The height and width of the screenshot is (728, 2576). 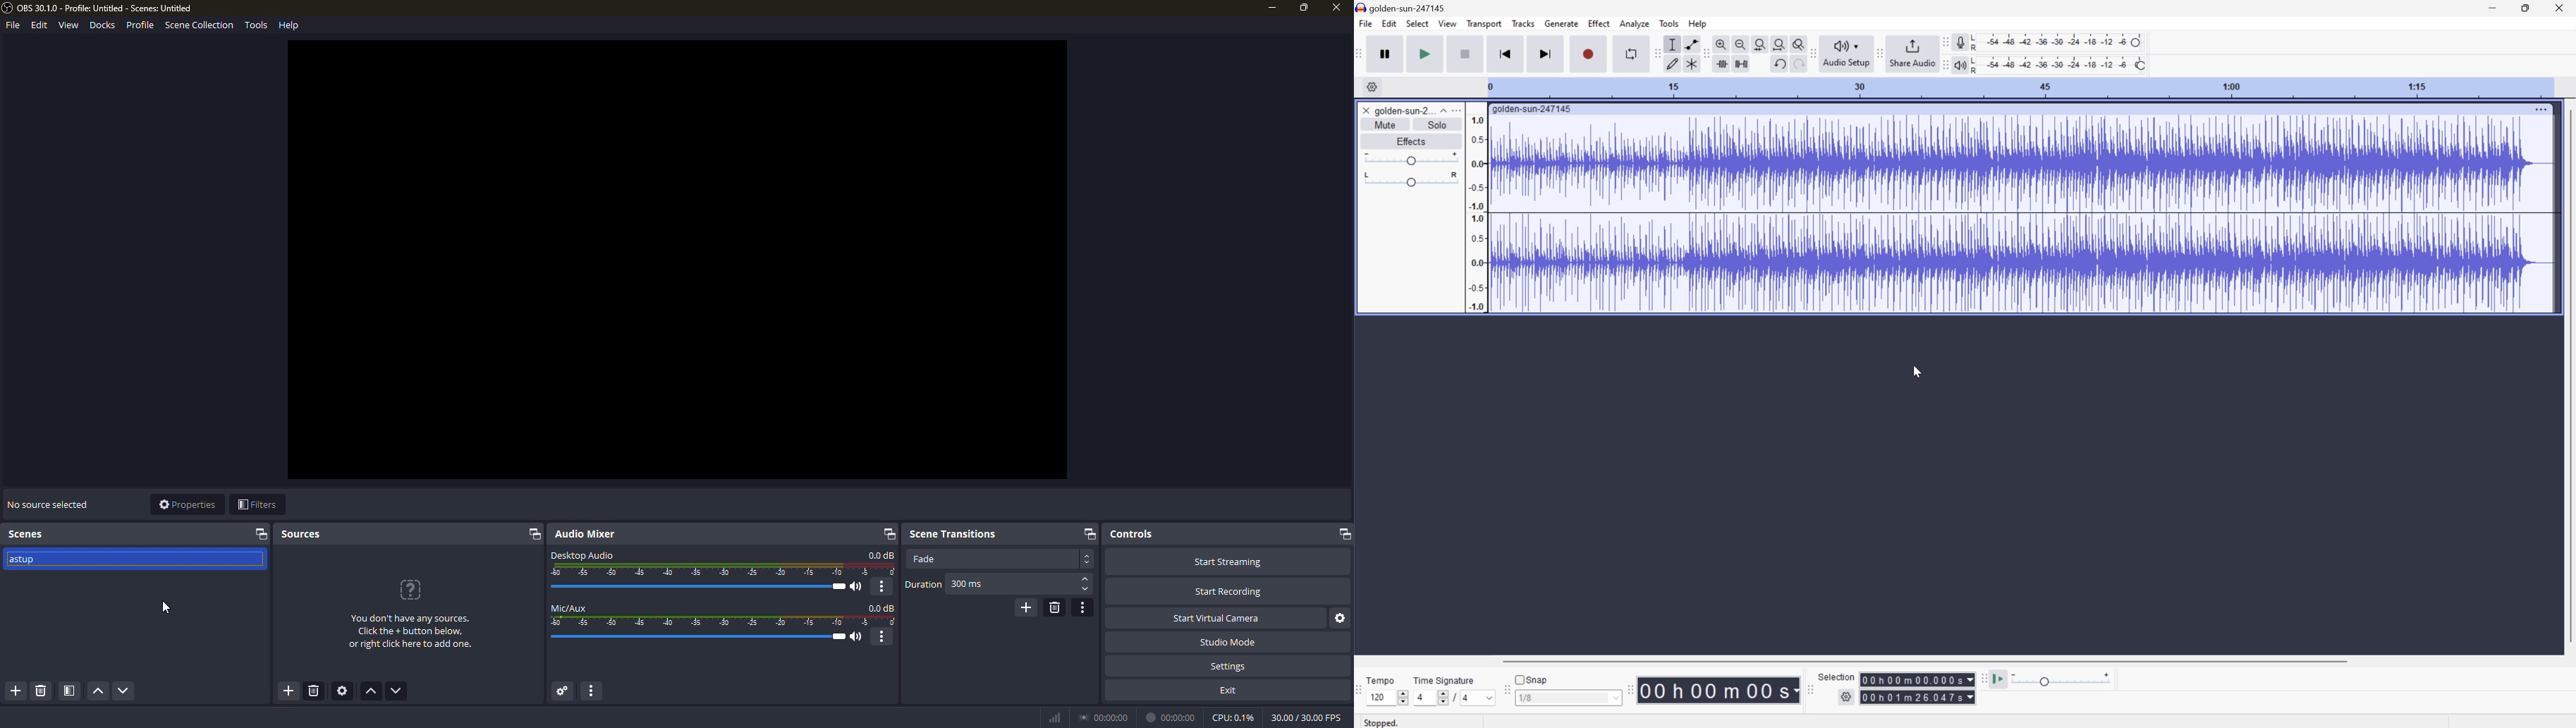 I want to click on scenes, so click(x=28, y=534).